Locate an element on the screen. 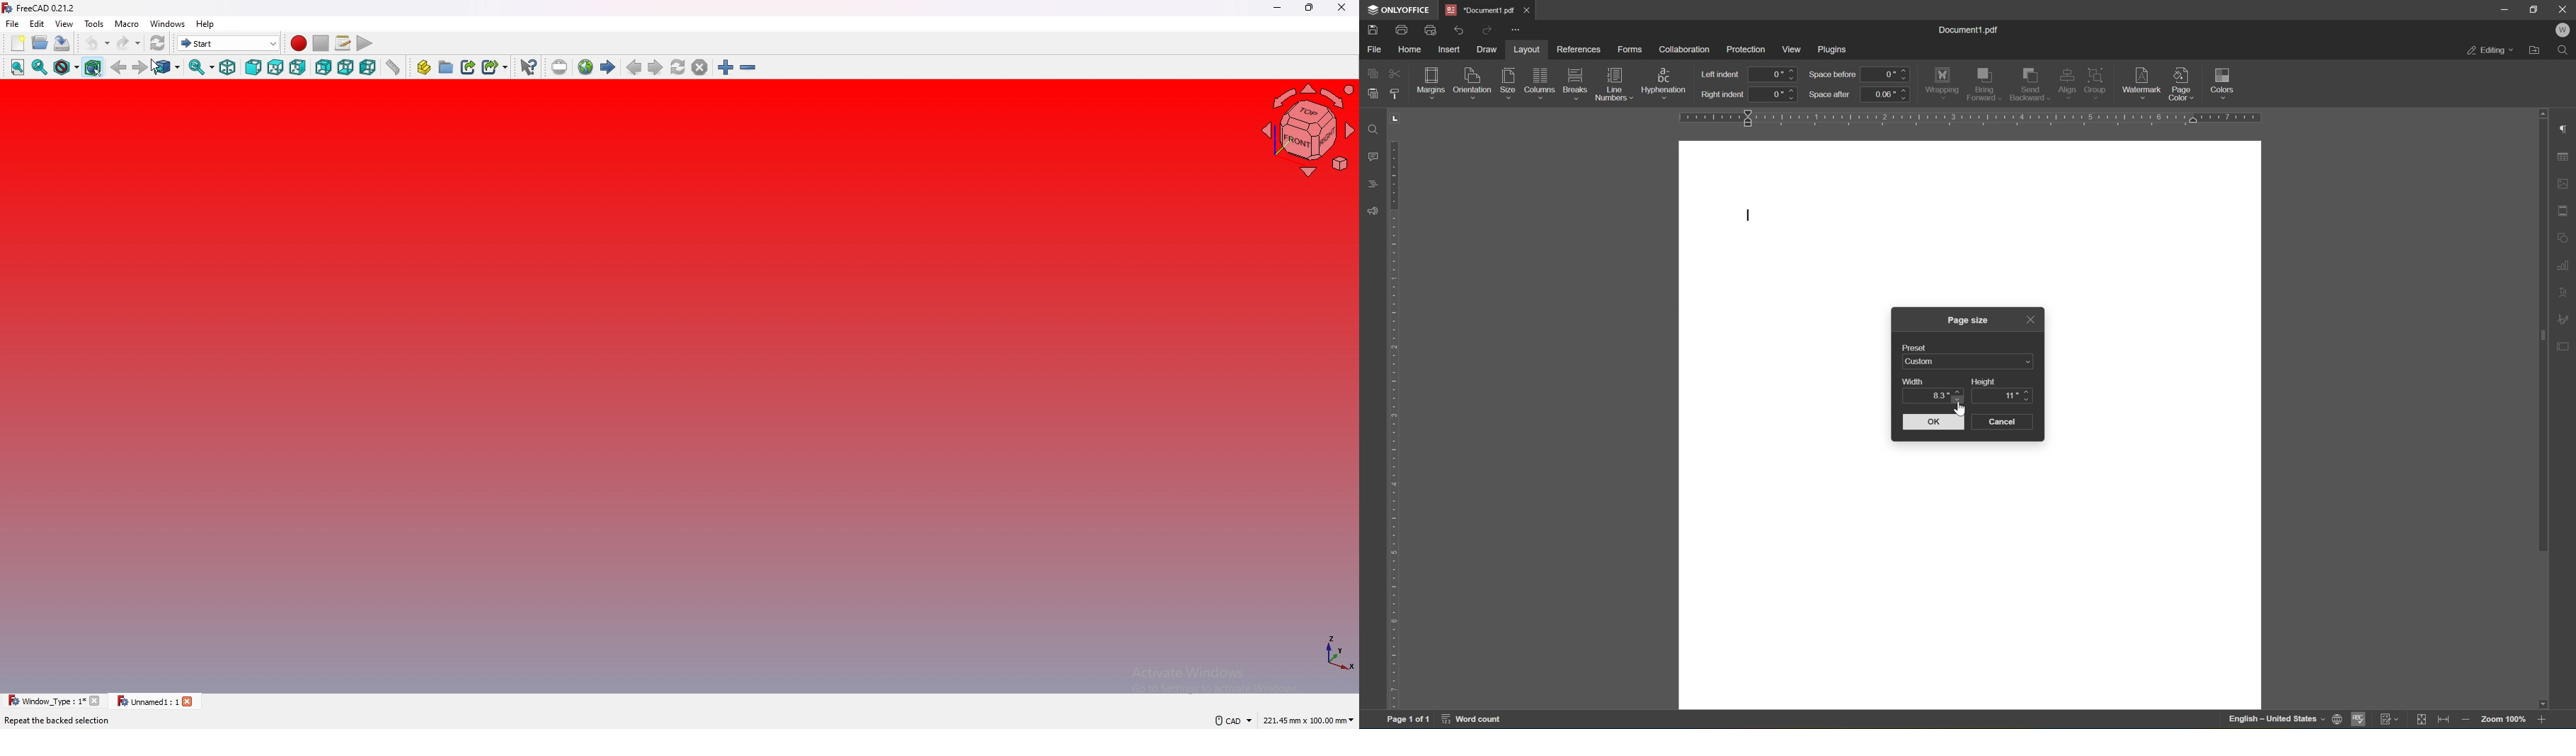 This screenshot has height=756, width=2576. spell checking is located at coordinates (2358, 720).